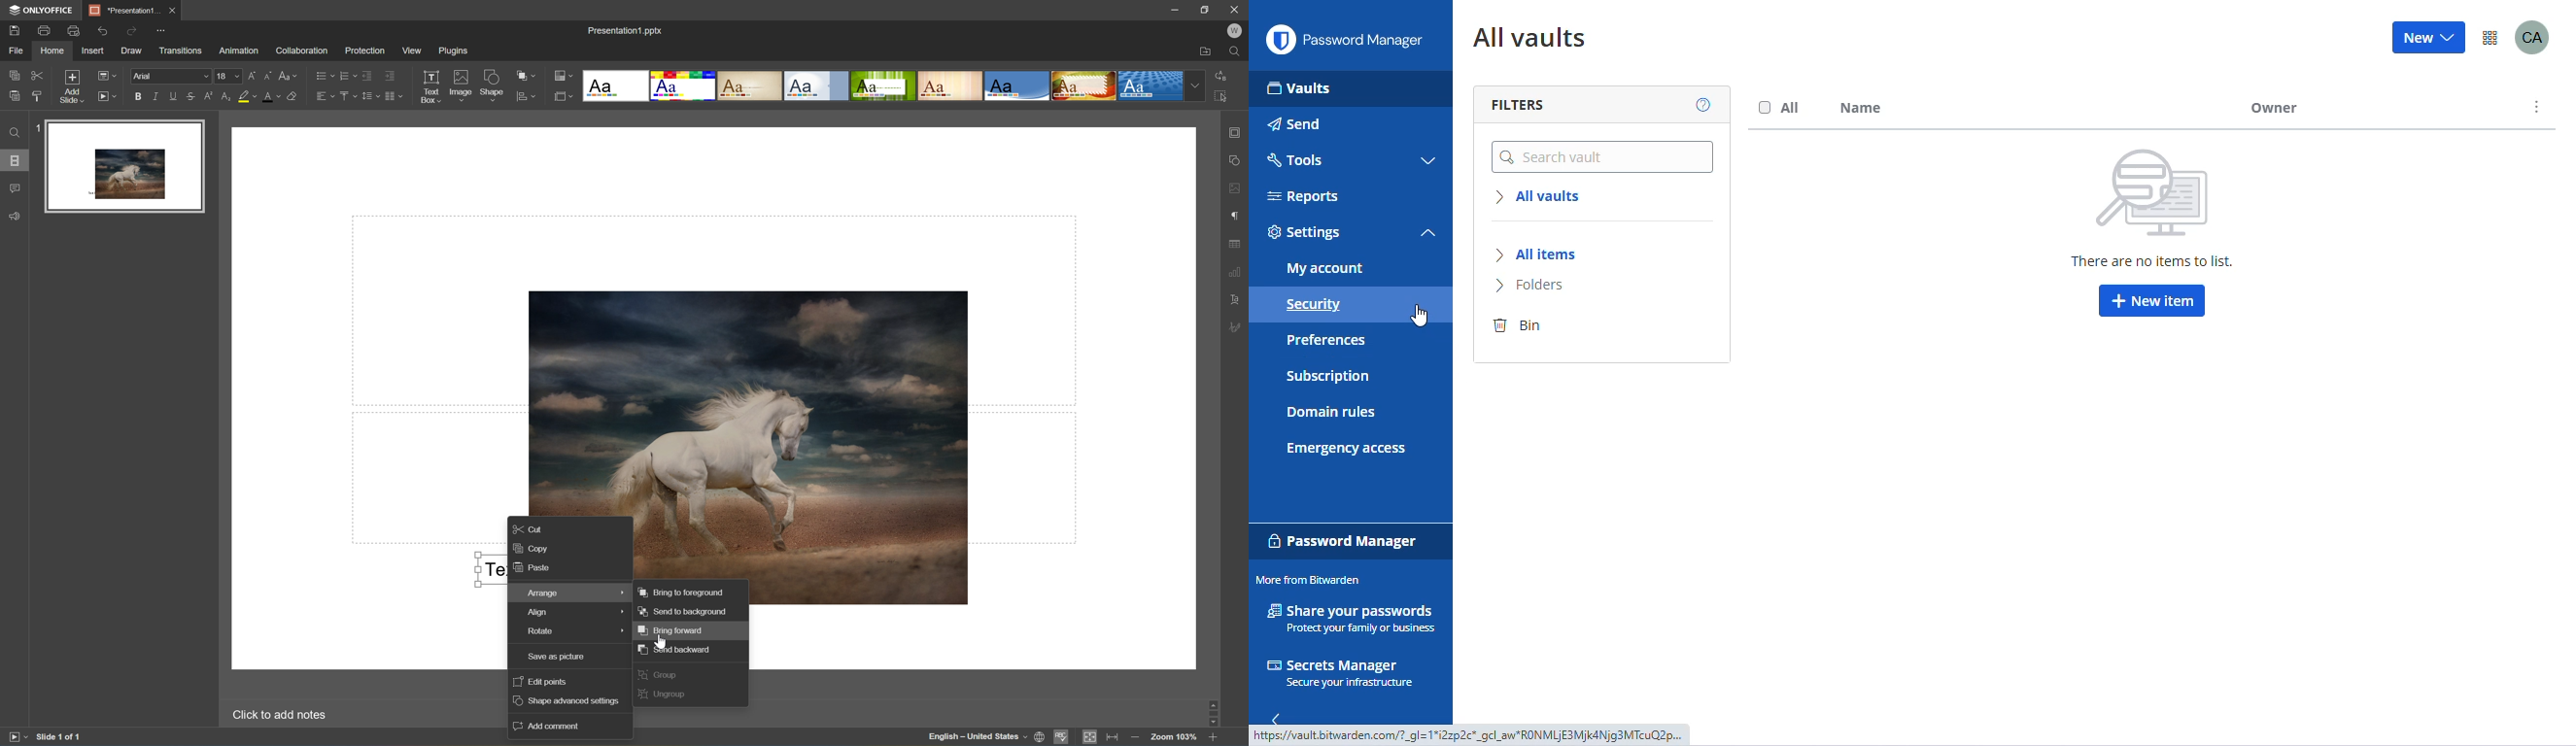 The image size is (2576, 756). I want to click on Image, so click(764, 434).